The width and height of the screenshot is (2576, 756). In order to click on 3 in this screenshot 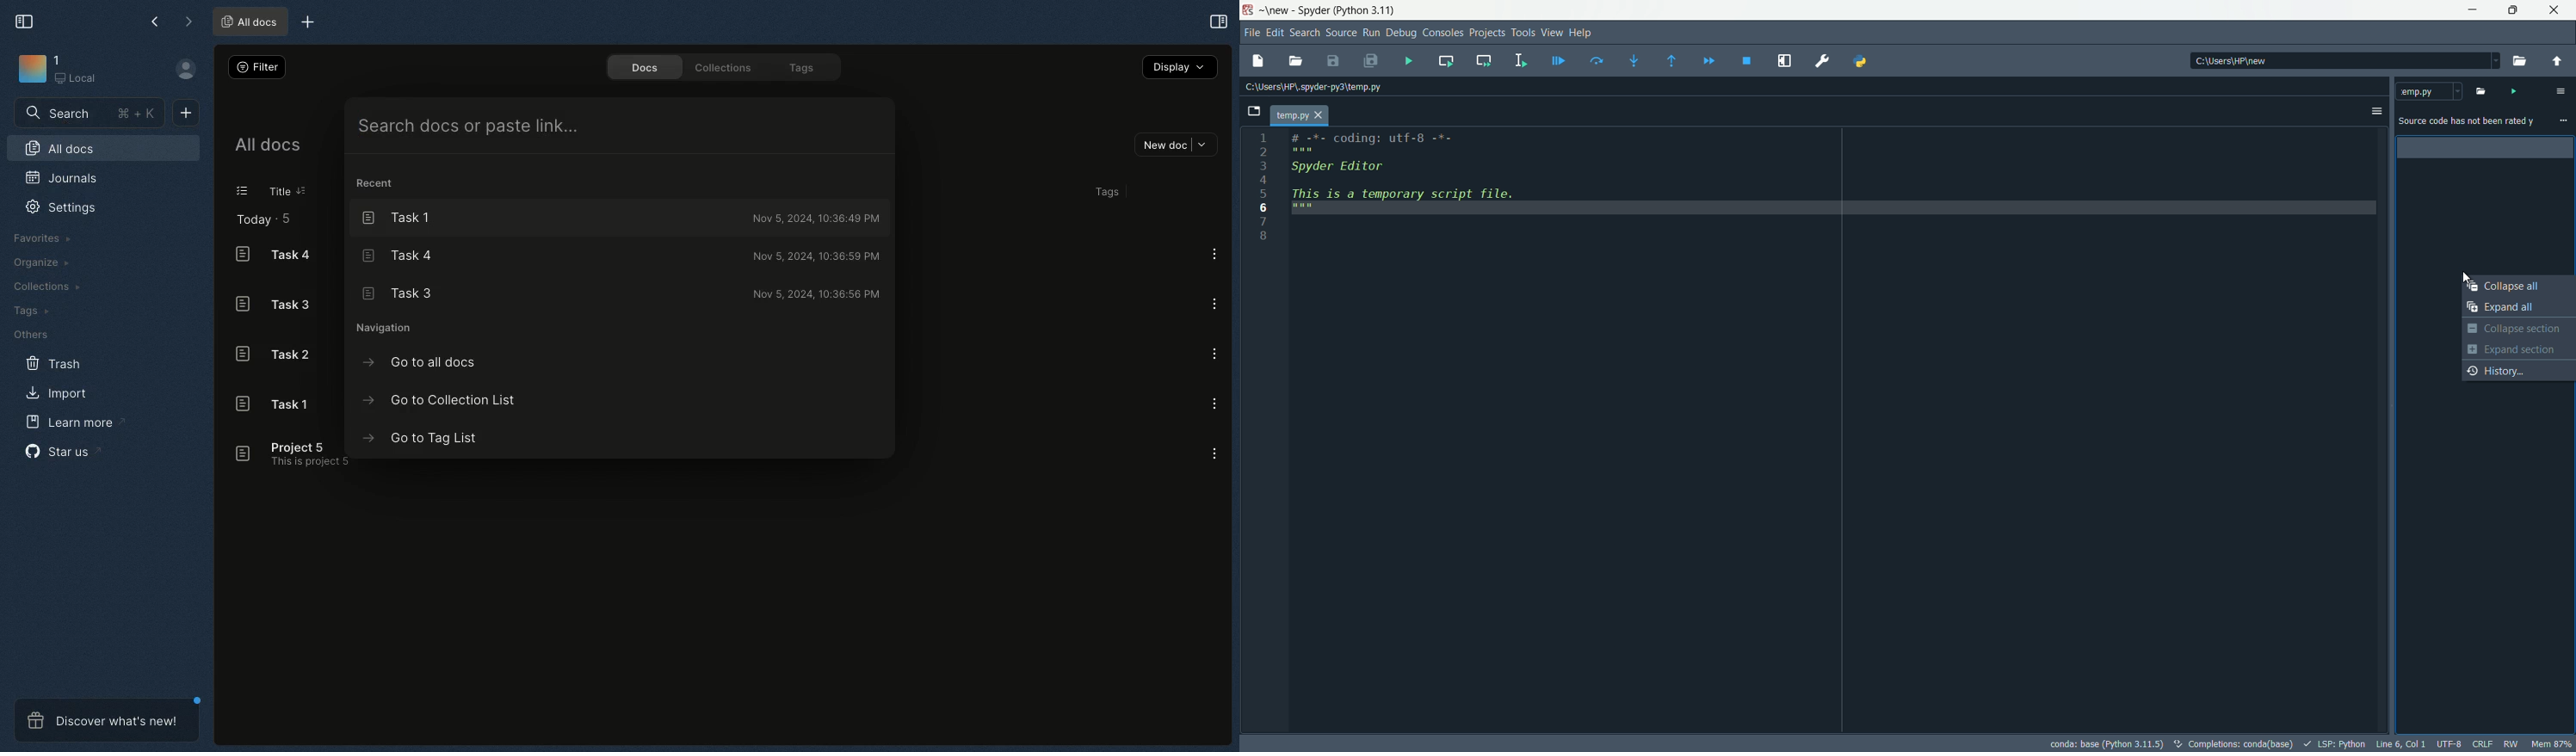, I will do `click(1262, 166)`.